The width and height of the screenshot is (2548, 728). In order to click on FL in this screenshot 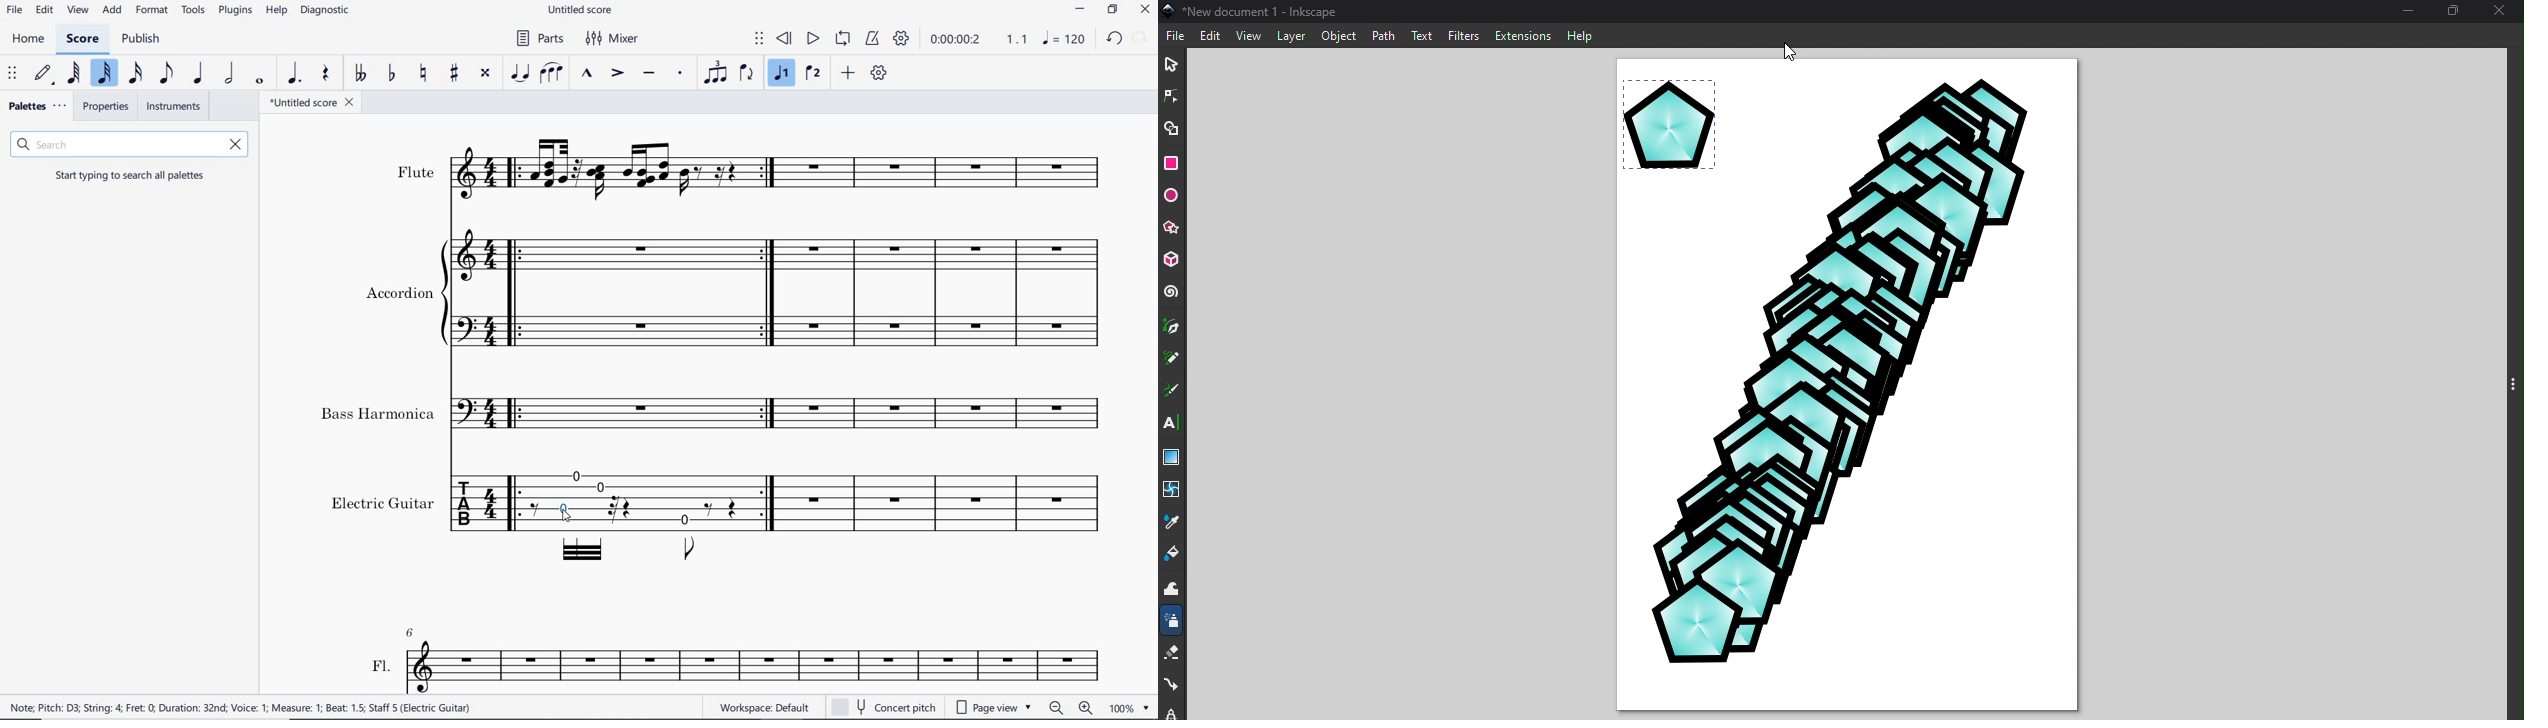, I will do `click(741, 660)`.